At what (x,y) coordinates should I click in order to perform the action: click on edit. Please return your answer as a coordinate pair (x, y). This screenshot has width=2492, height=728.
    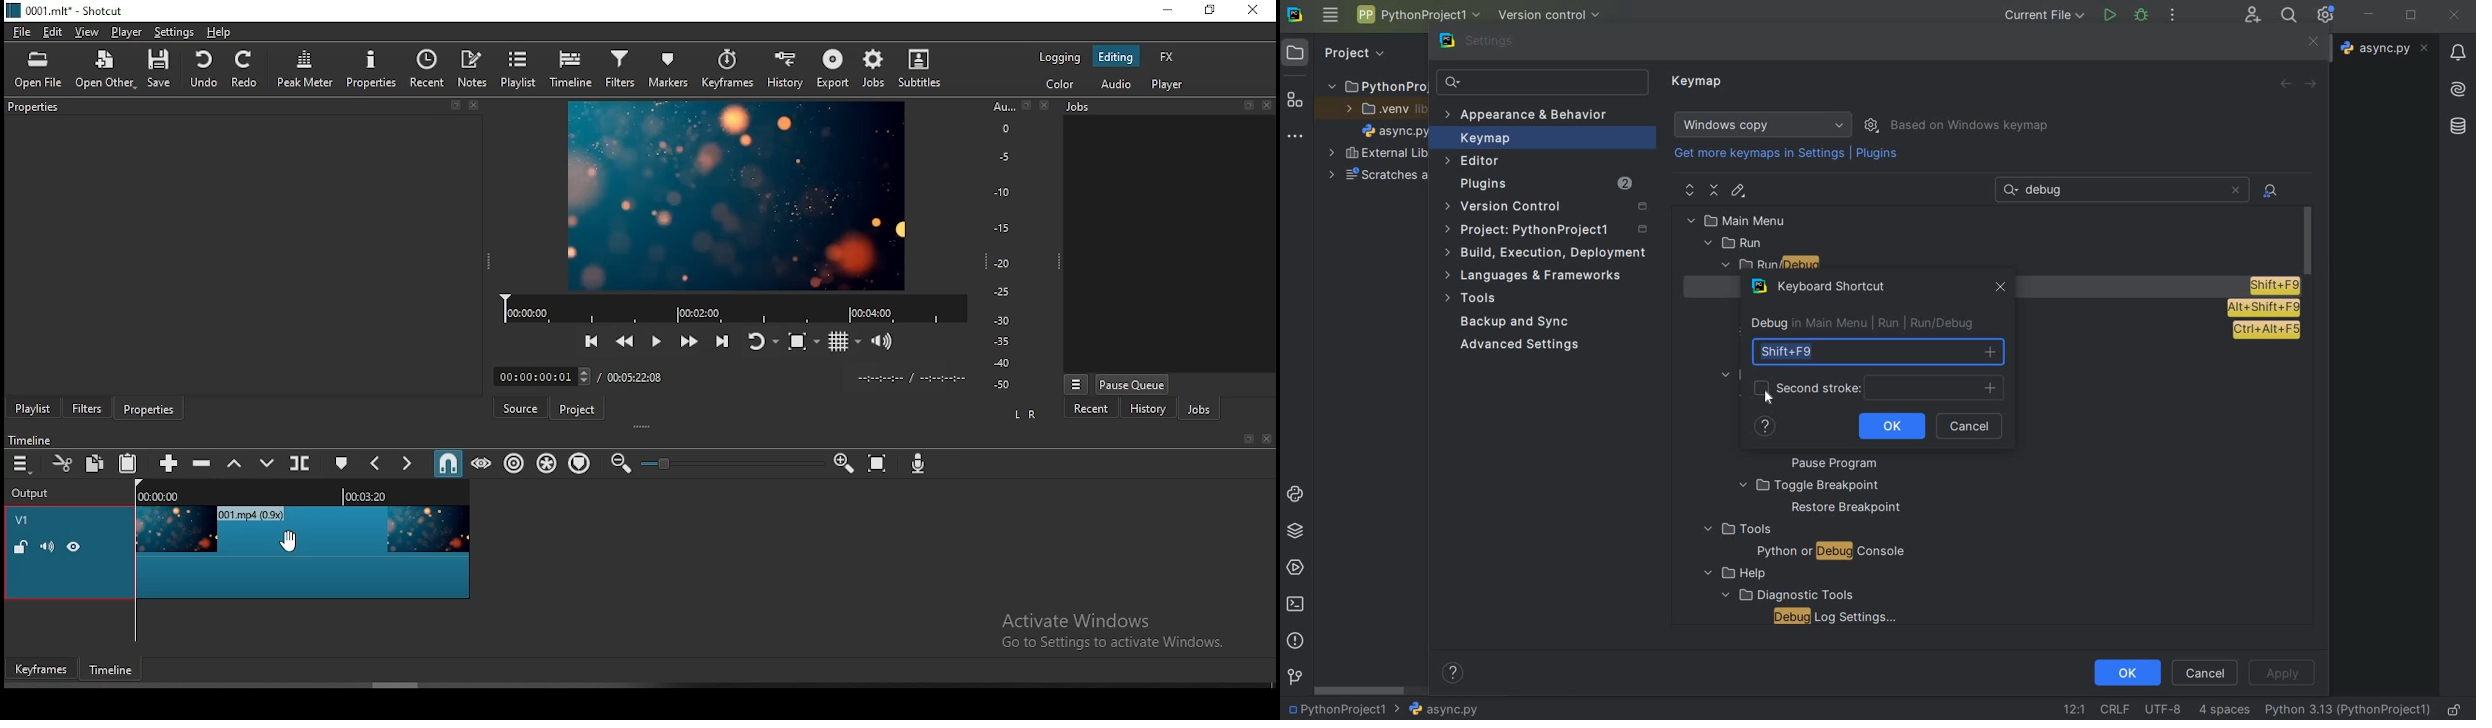
    Looking at the image, I should click on (57, 32).